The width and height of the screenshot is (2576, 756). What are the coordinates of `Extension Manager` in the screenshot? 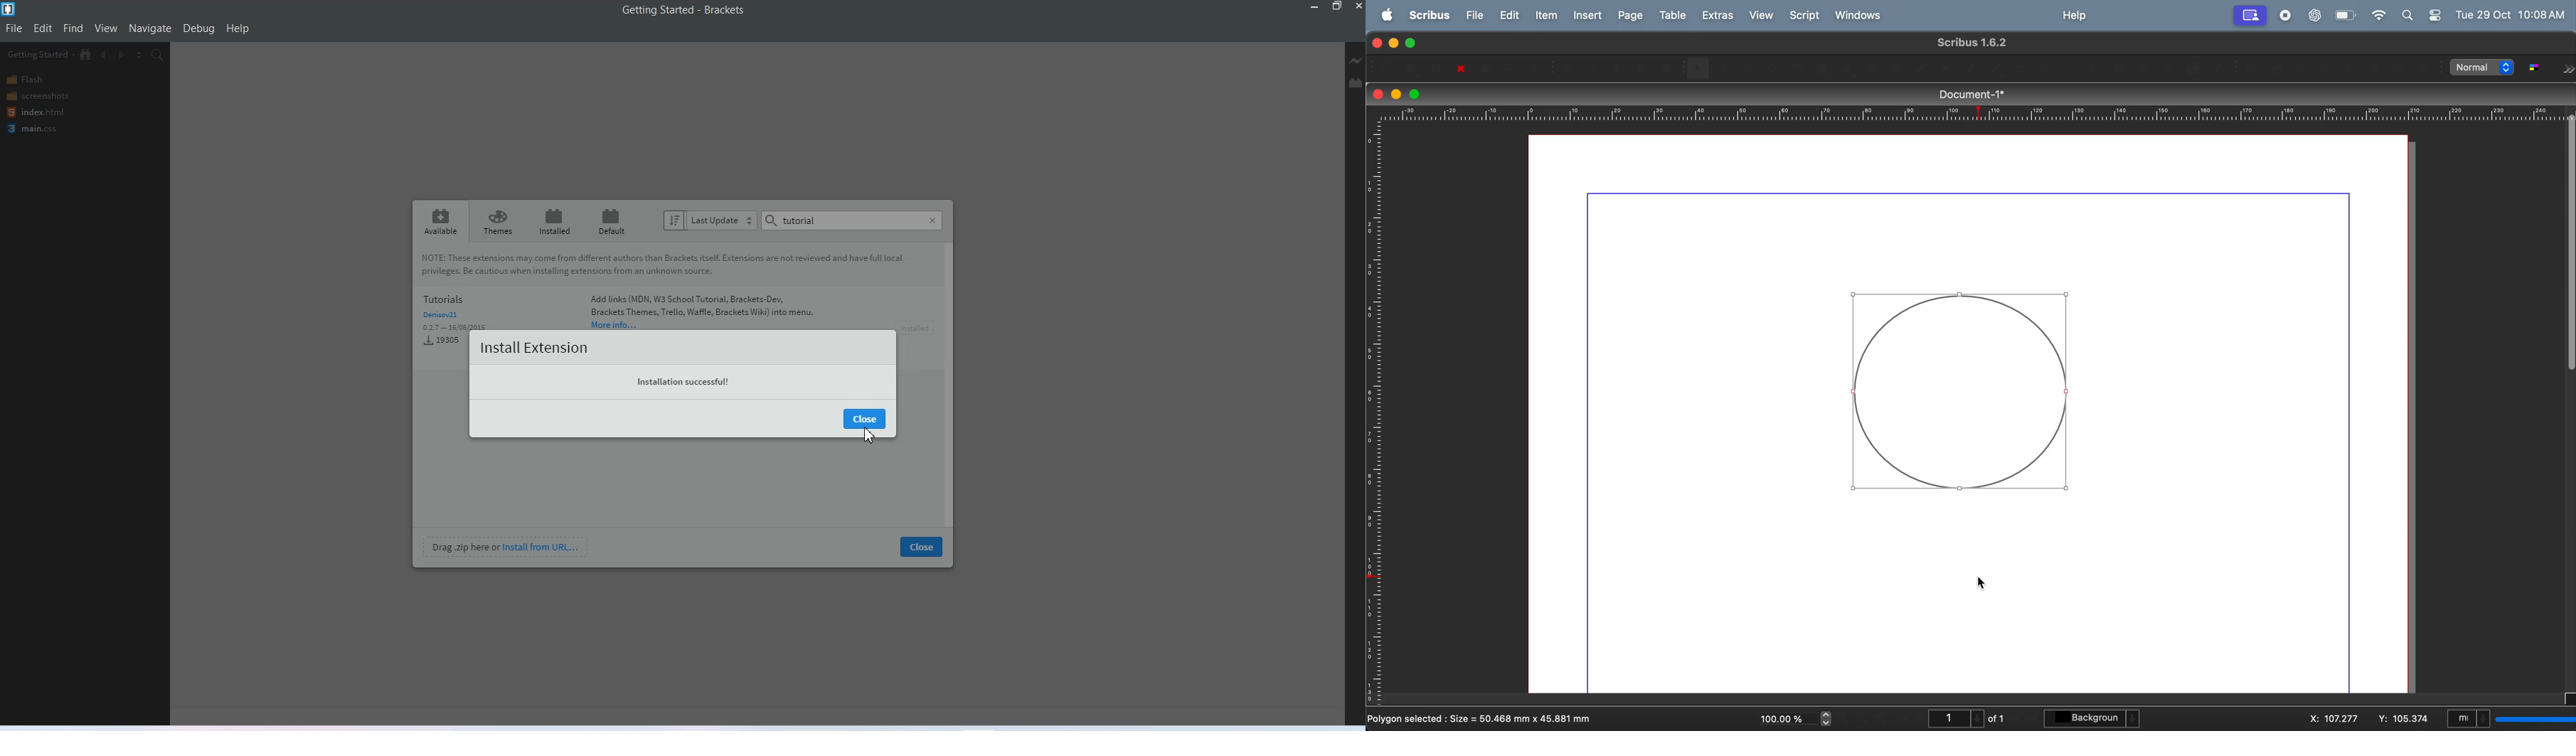 It's located at (1356, 82).